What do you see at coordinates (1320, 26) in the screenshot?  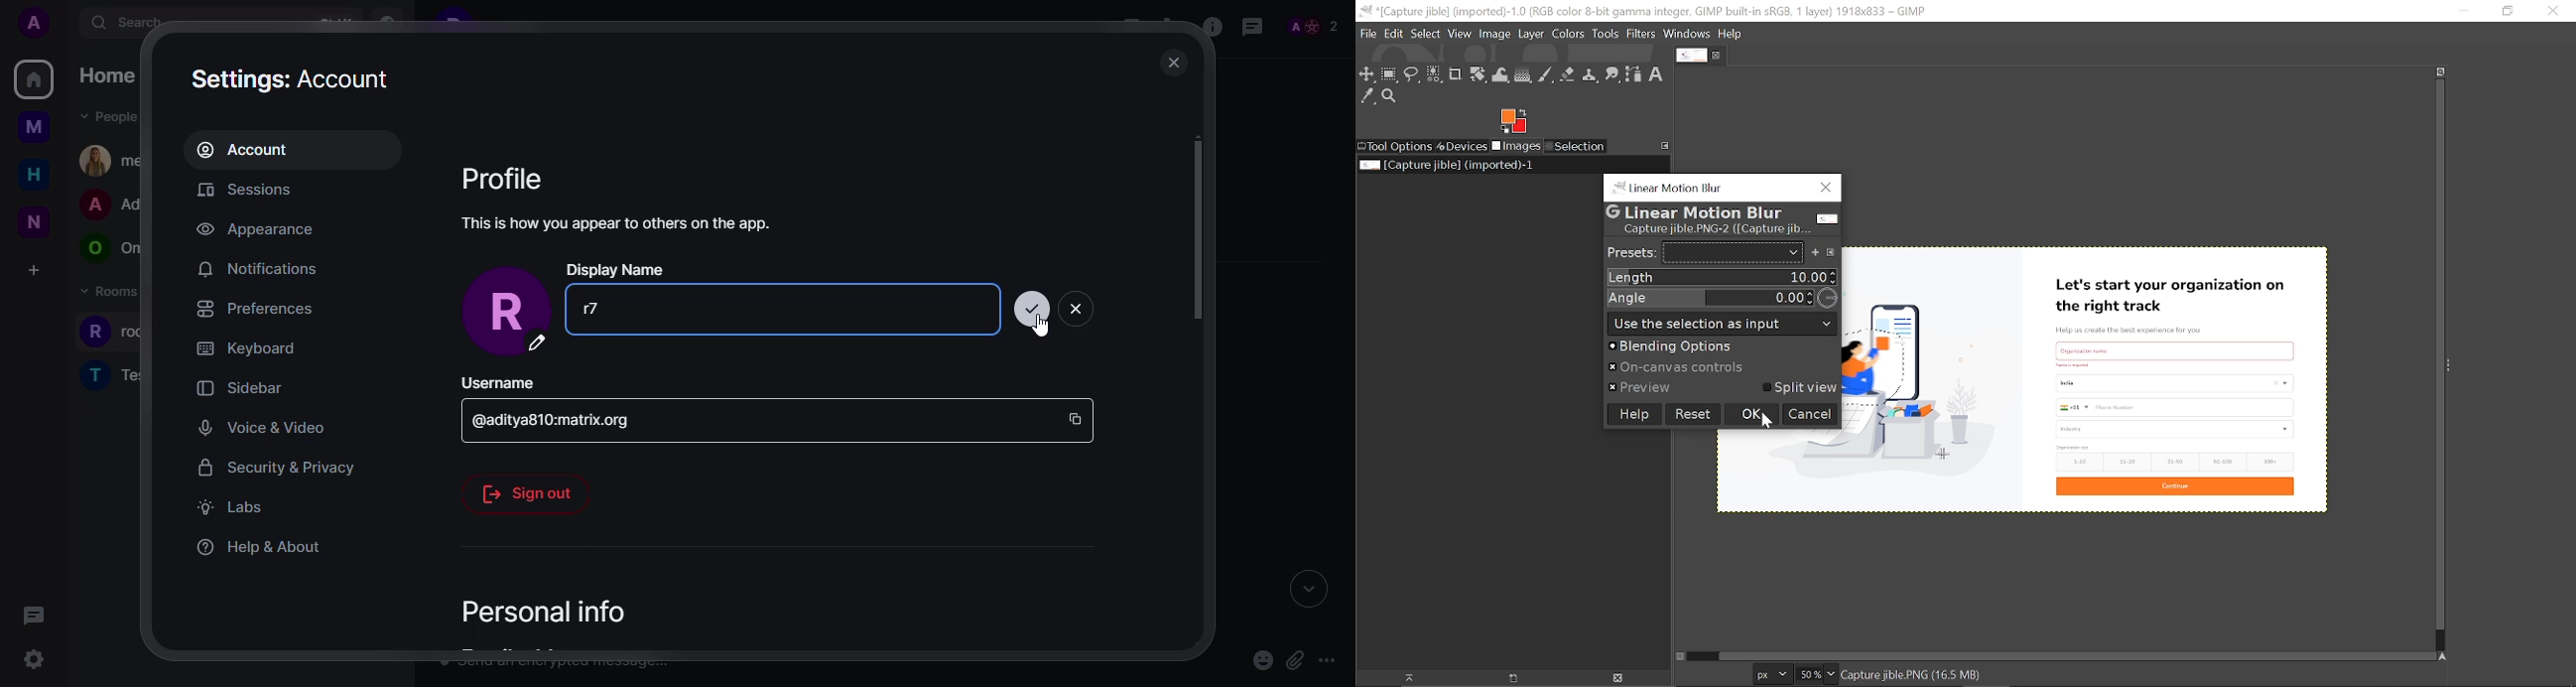 I see `people` at bounding box center [1320, 26].